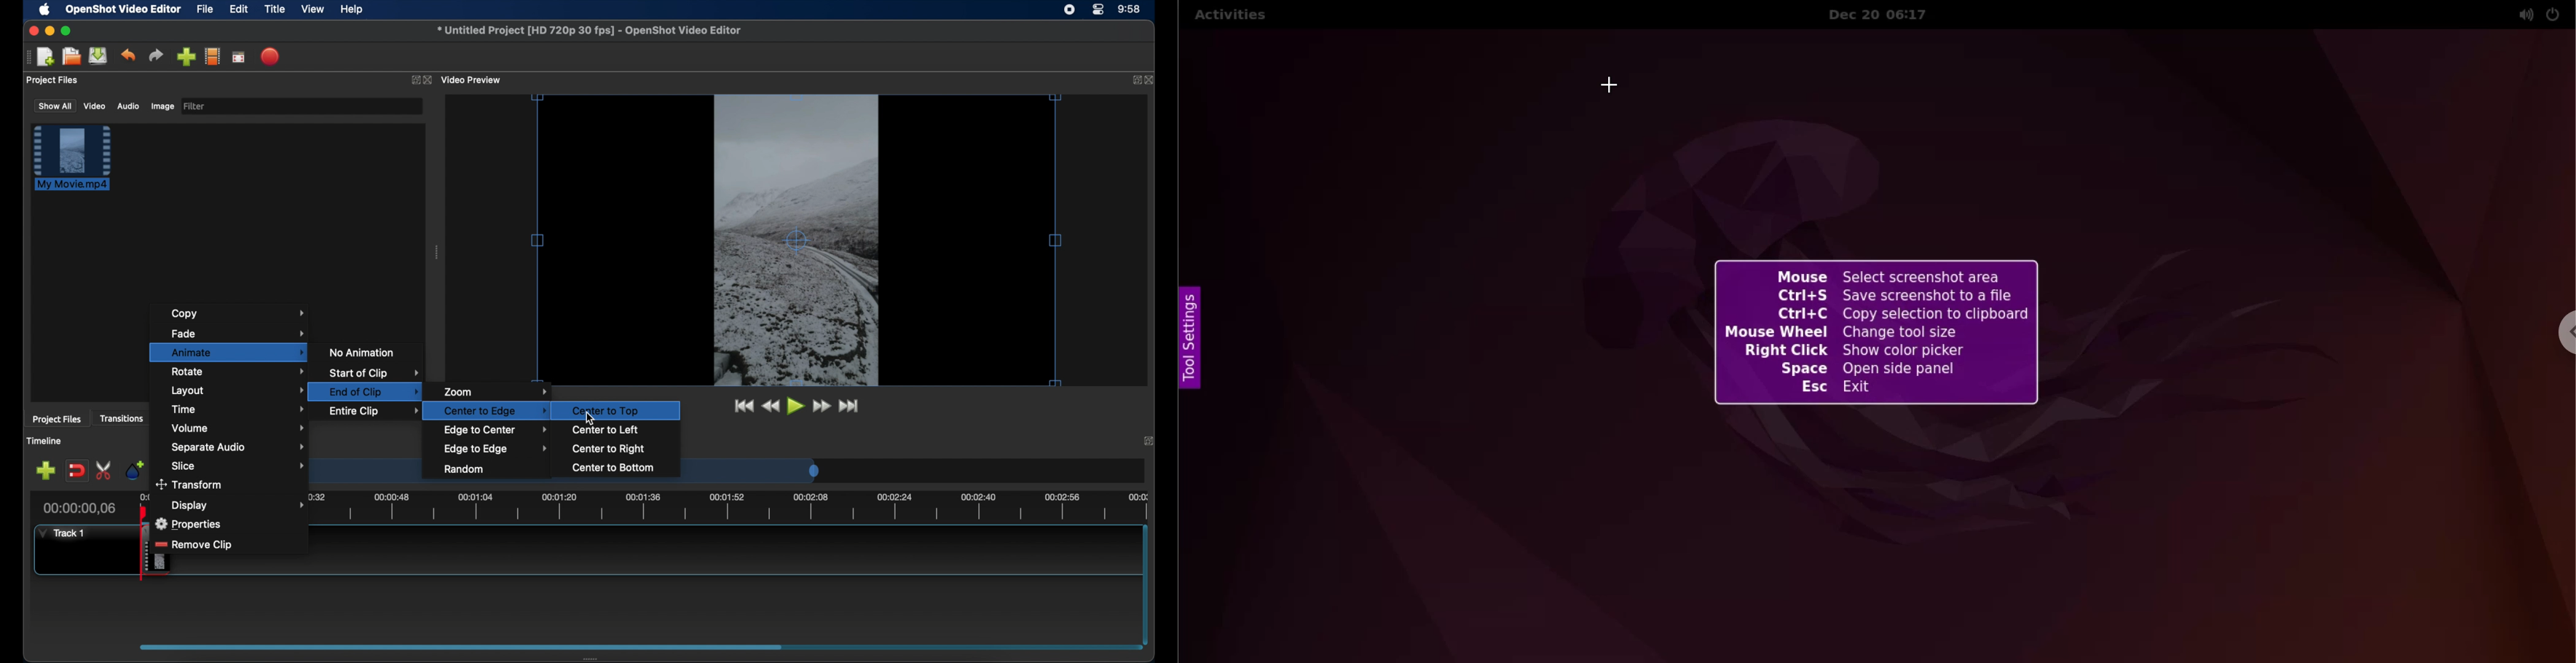 The image size is (2576, 672). Describe the element at coordinates (53, 80) in the screenshot. I see `project files` at that location.